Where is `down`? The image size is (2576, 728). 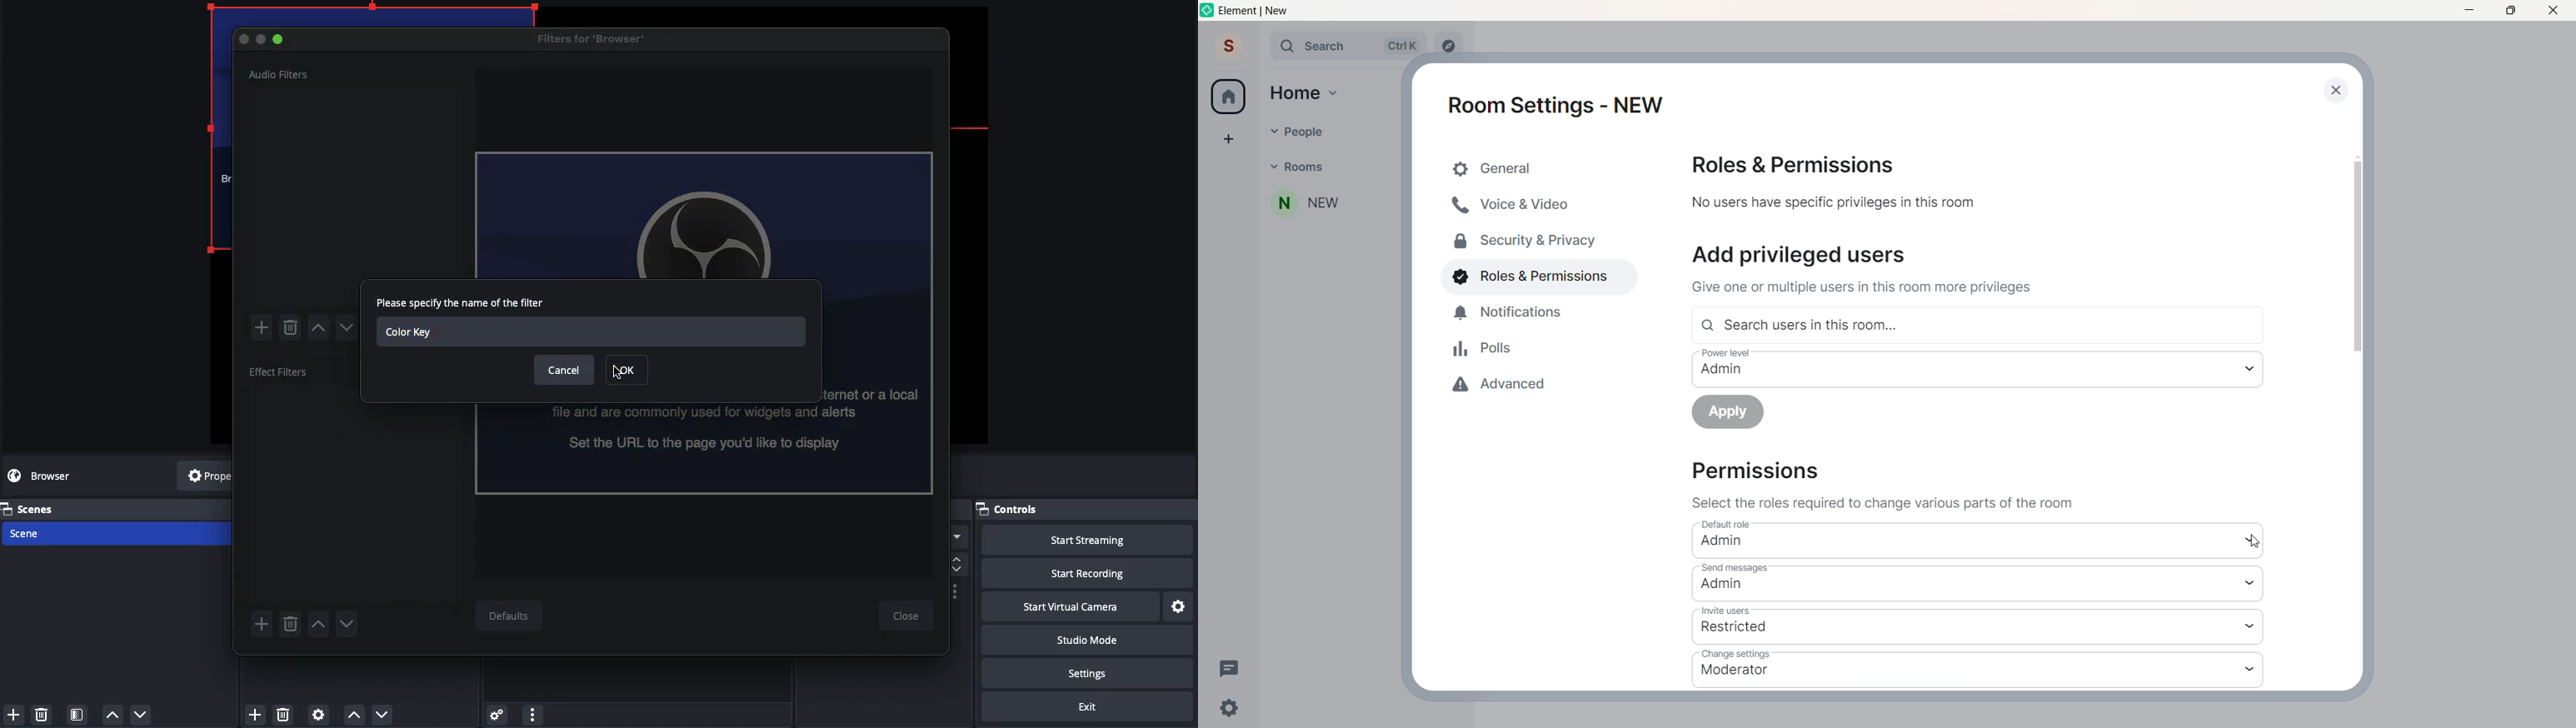 down is located at coordinates (347, 623).